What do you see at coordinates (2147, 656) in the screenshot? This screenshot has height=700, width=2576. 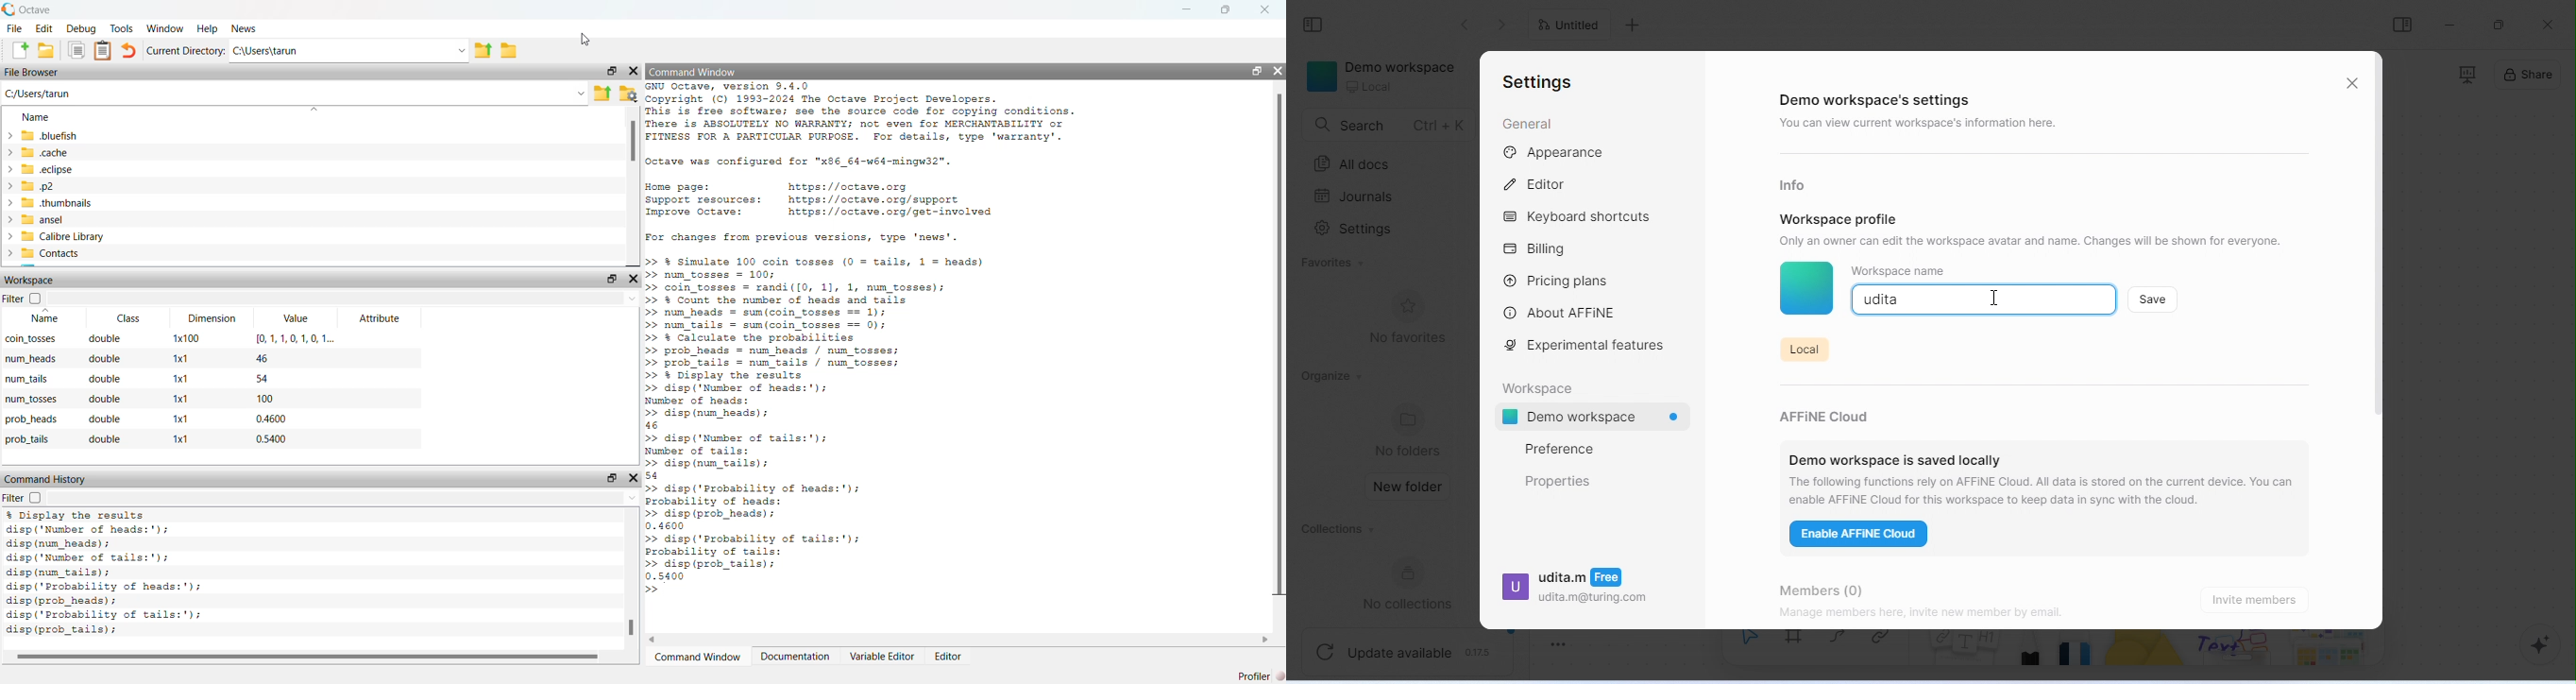 I see `shape` at bounding box center [2147, 656].